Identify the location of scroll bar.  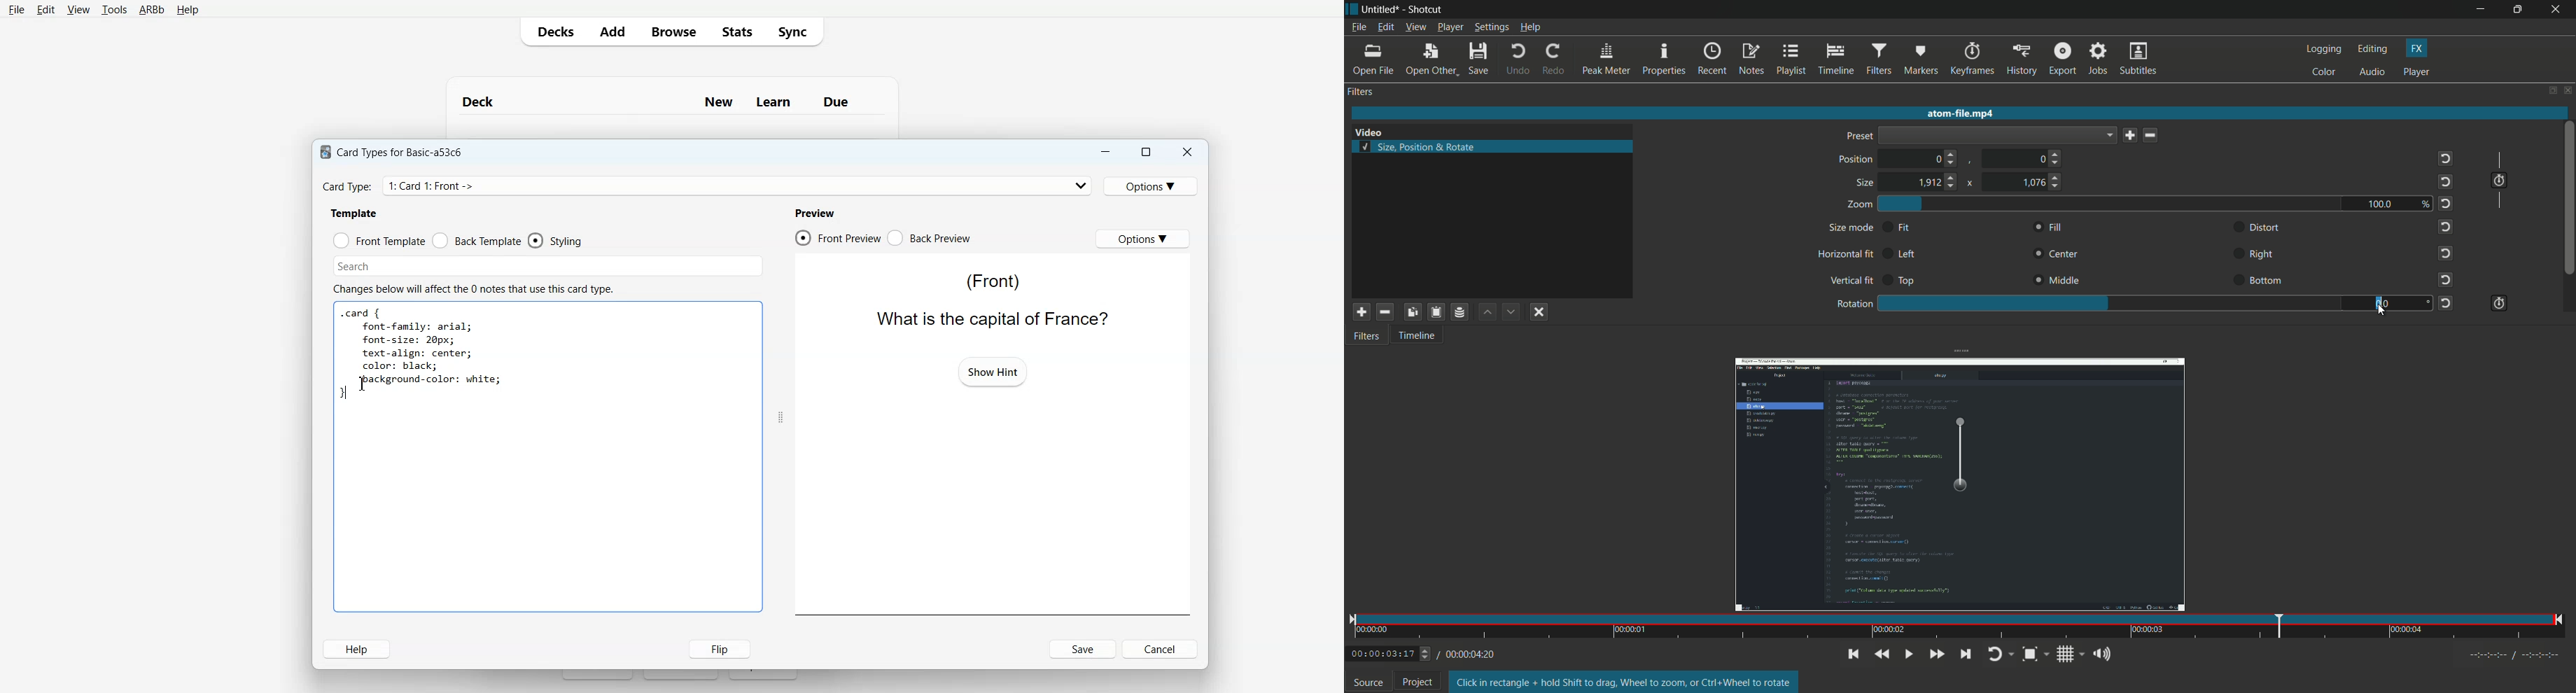
(2568, 198).